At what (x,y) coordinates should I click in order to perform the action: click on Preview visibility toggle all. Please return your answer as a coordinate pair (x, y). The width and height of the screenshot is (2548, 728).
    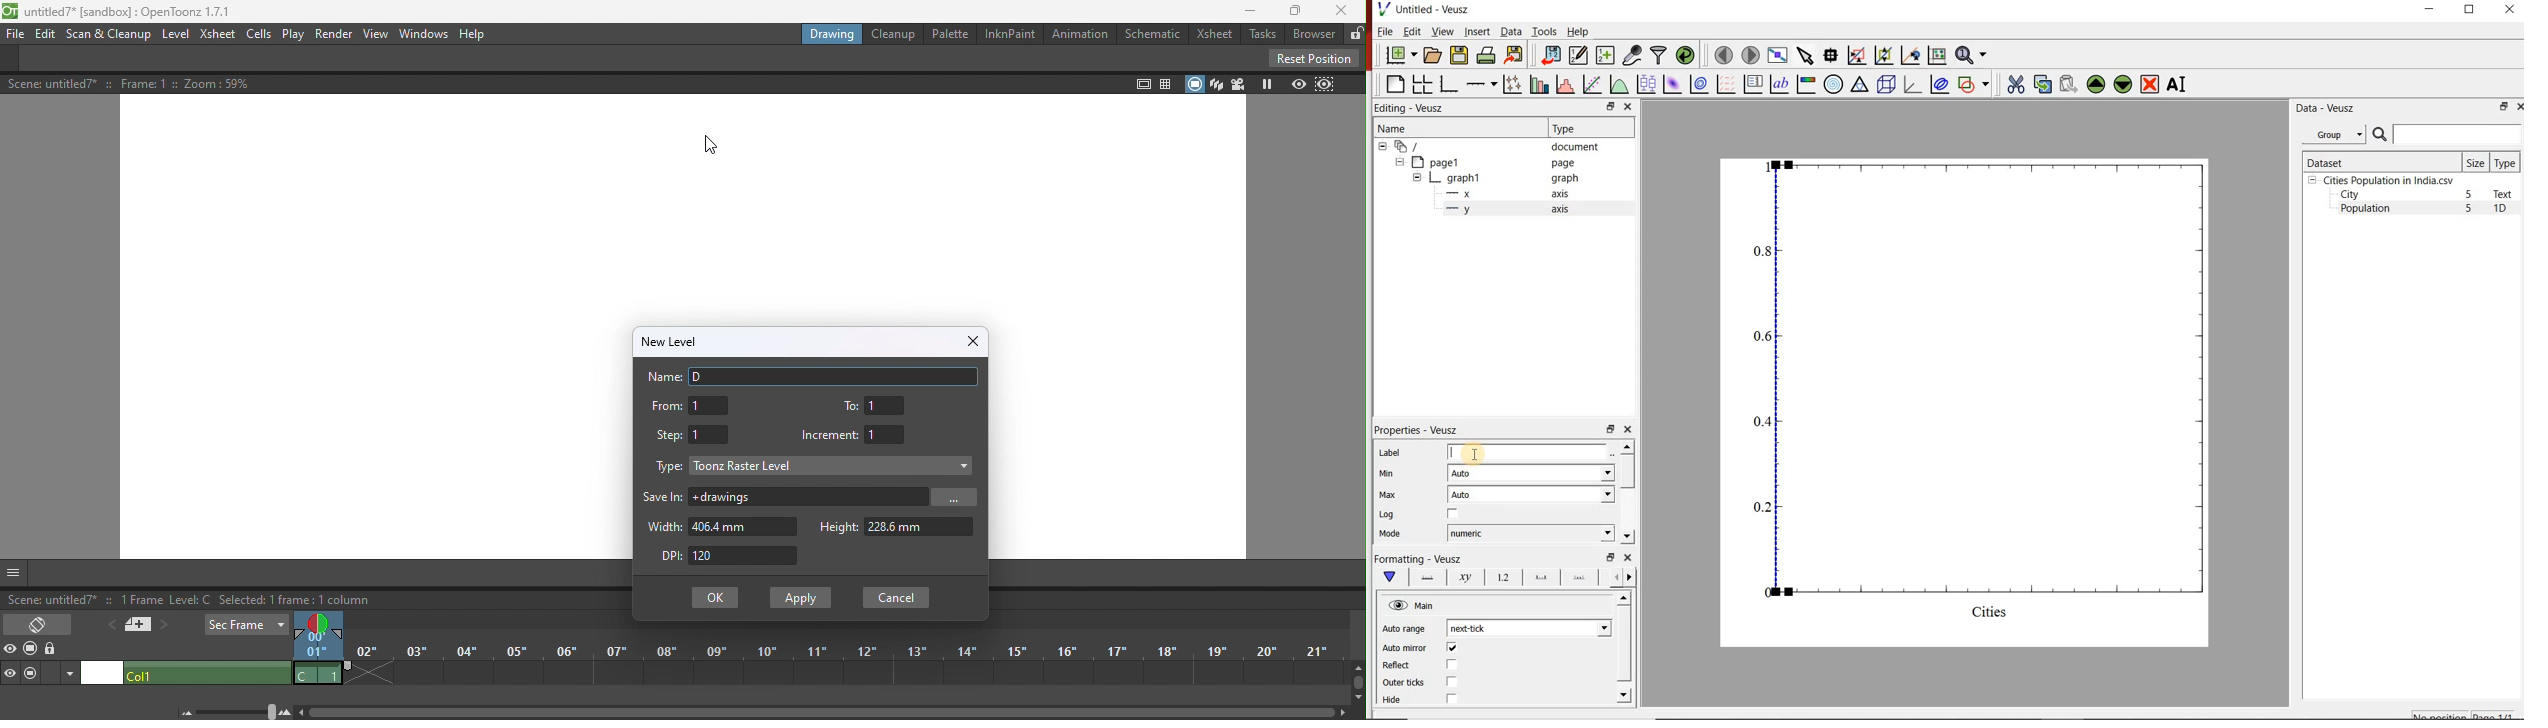
    Looking at the image, I should click on (12, 651).